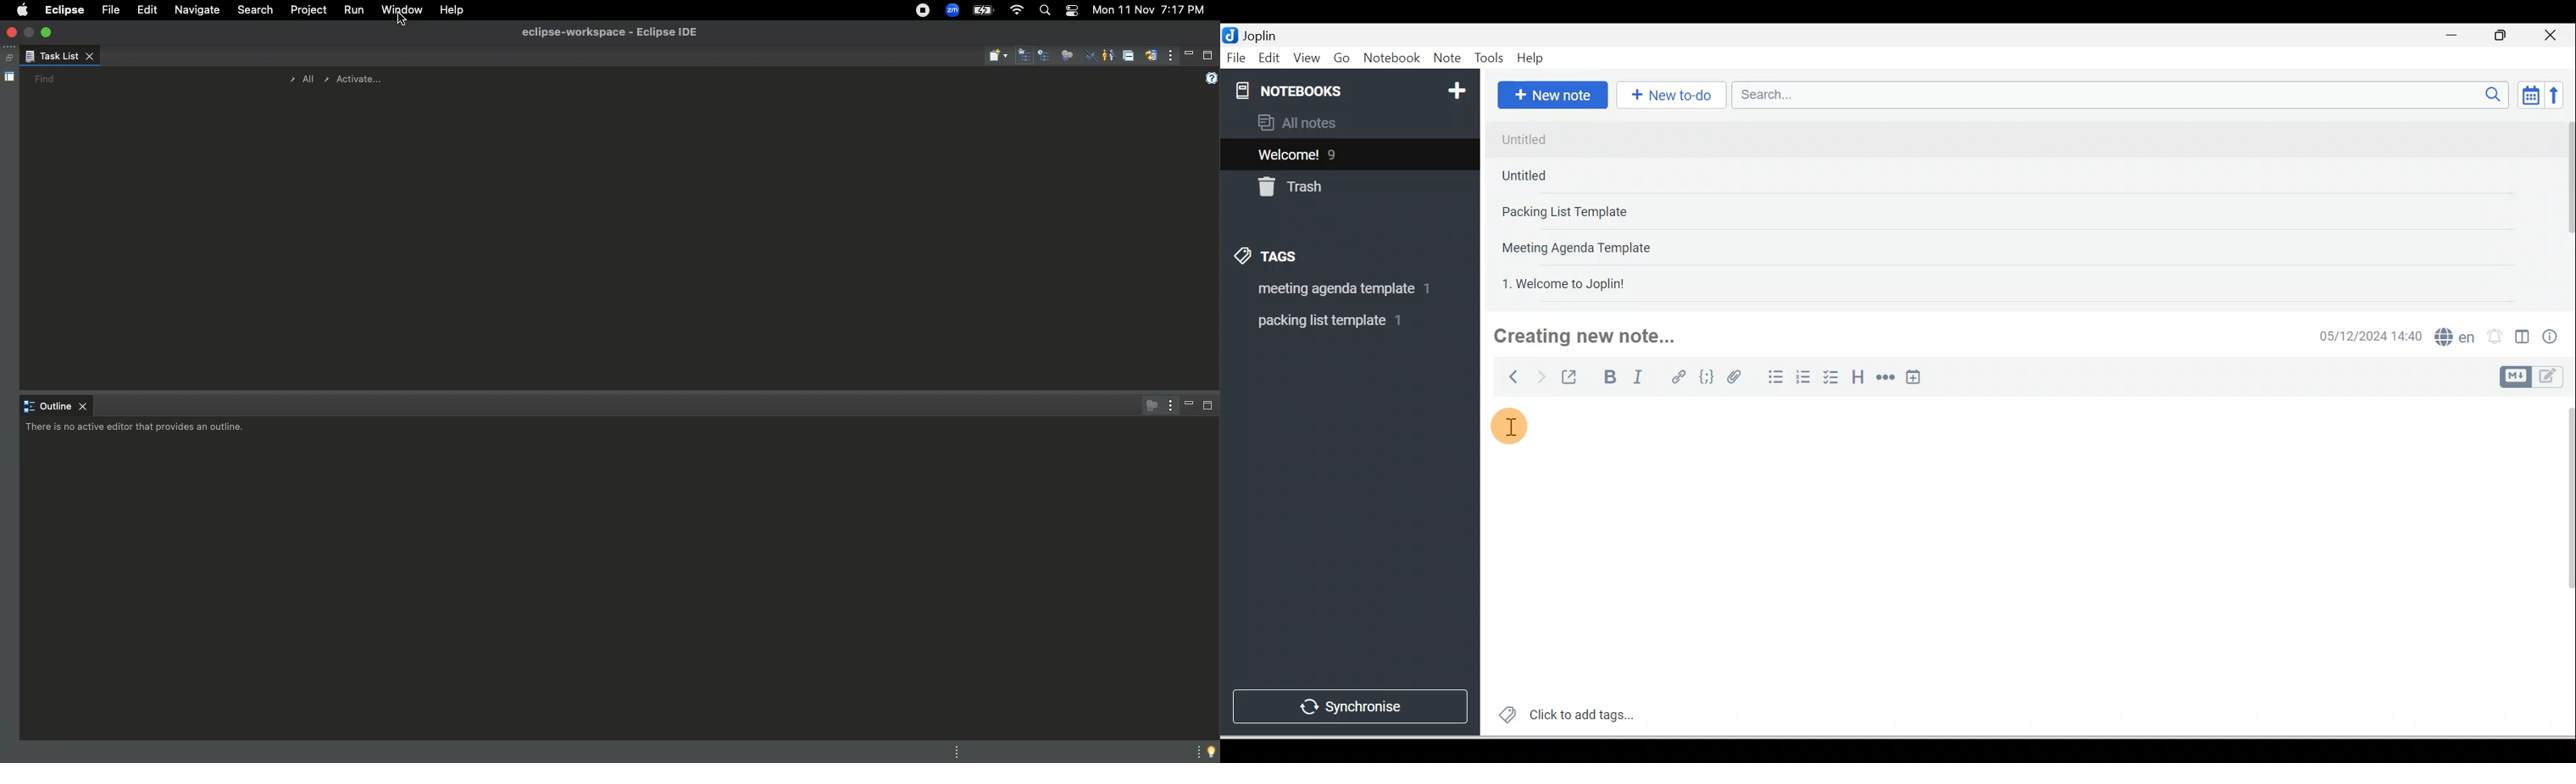 This screenshot has height=784, width=2576. What do you see at coordinates (48, 31) in the screenshot?
I see `maximize` at bounding box center [48, 31].